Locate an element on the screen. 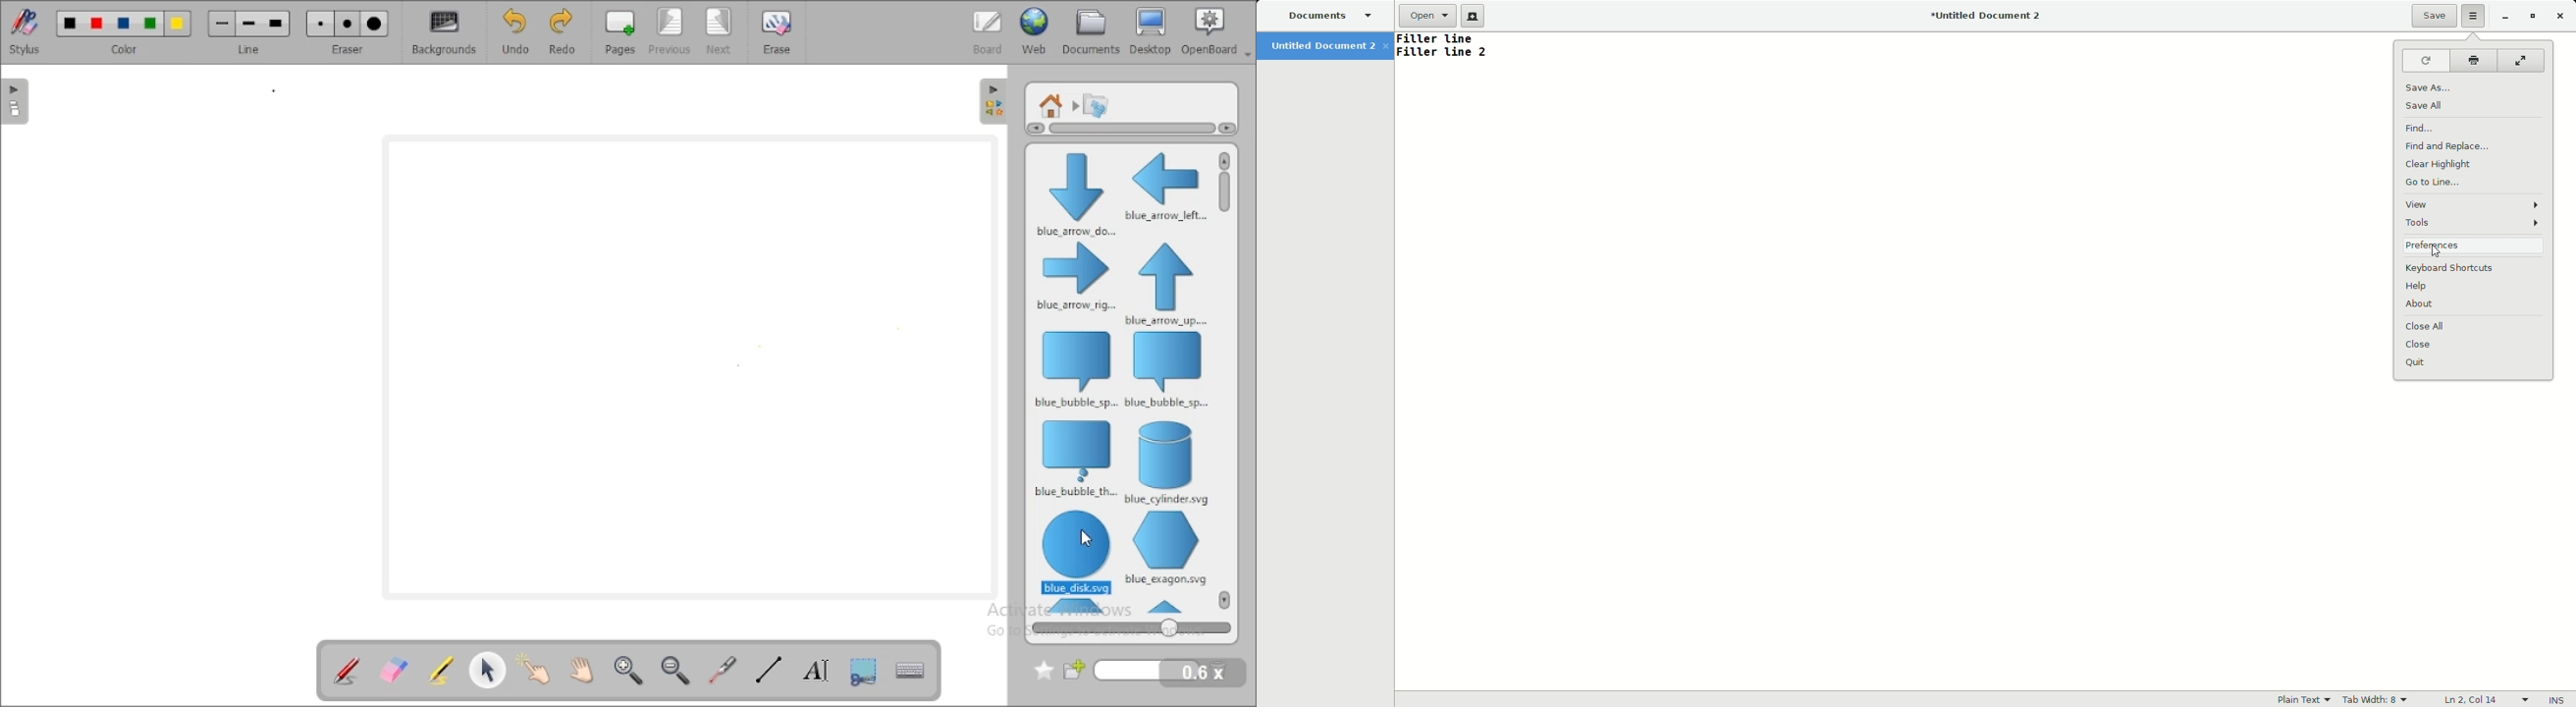  About is located at coordinates (2477, 307).